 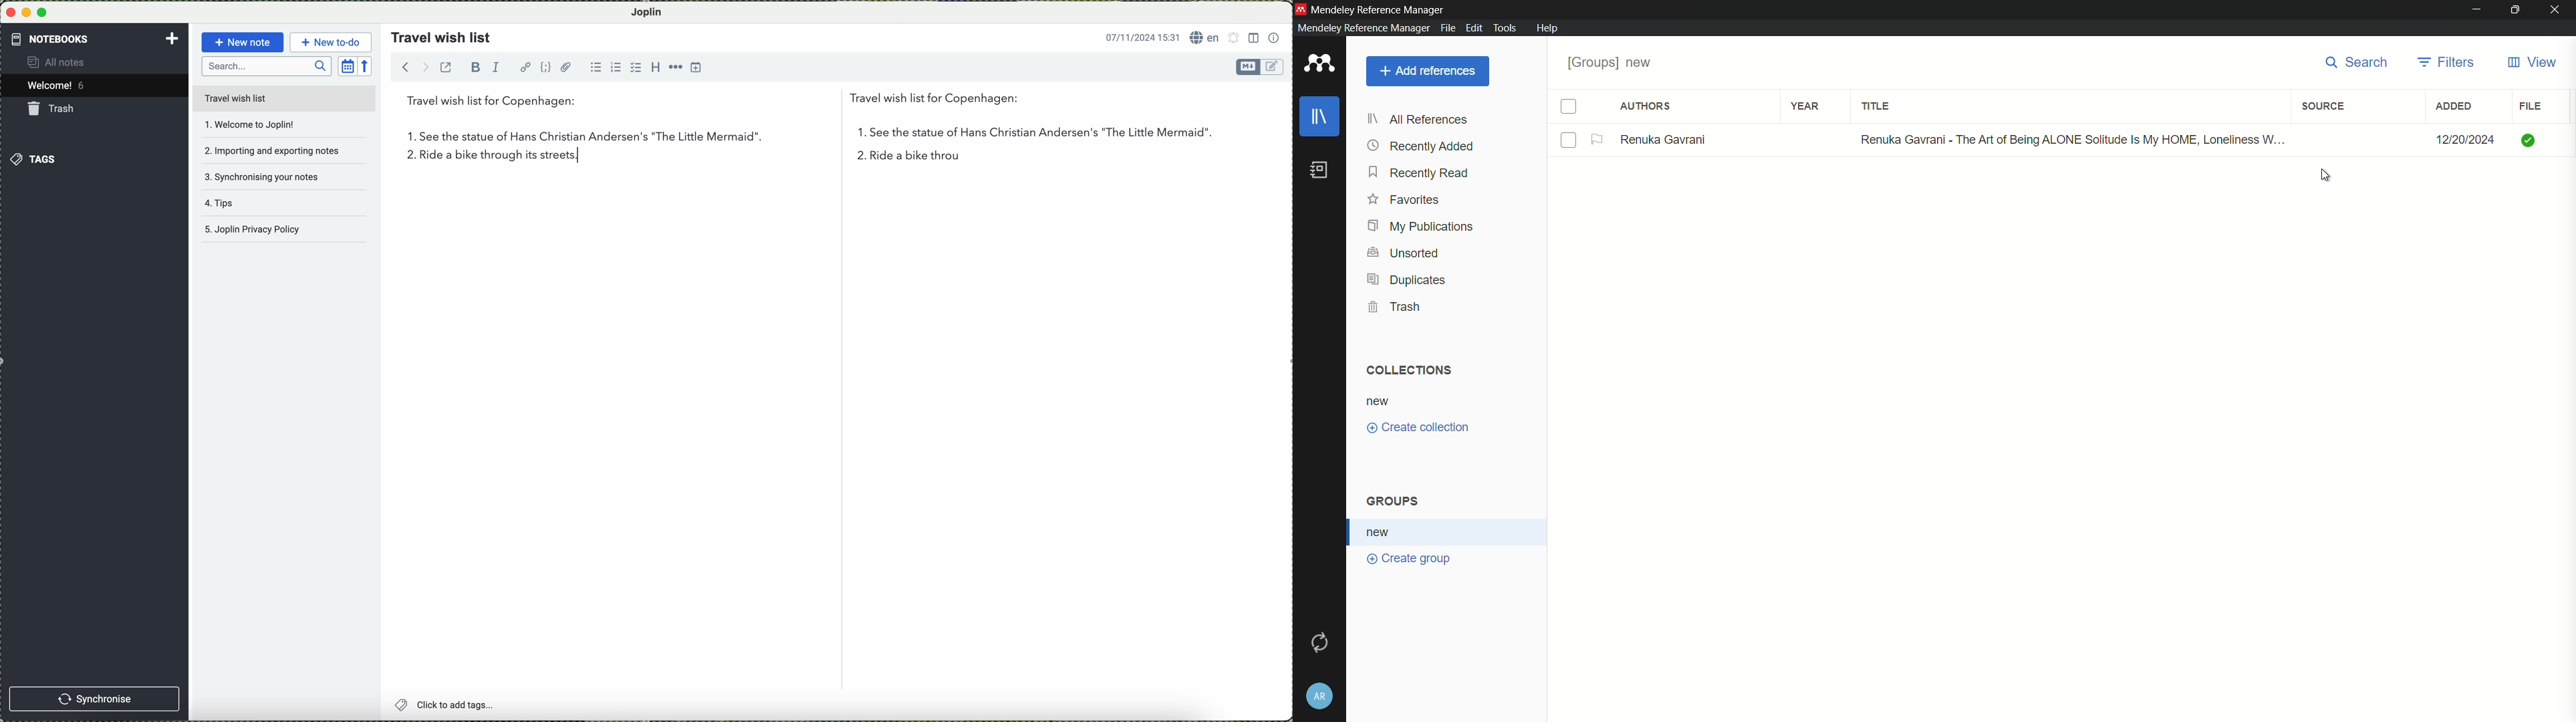 I want to click on welcome 5, so click(x=59, y=87).